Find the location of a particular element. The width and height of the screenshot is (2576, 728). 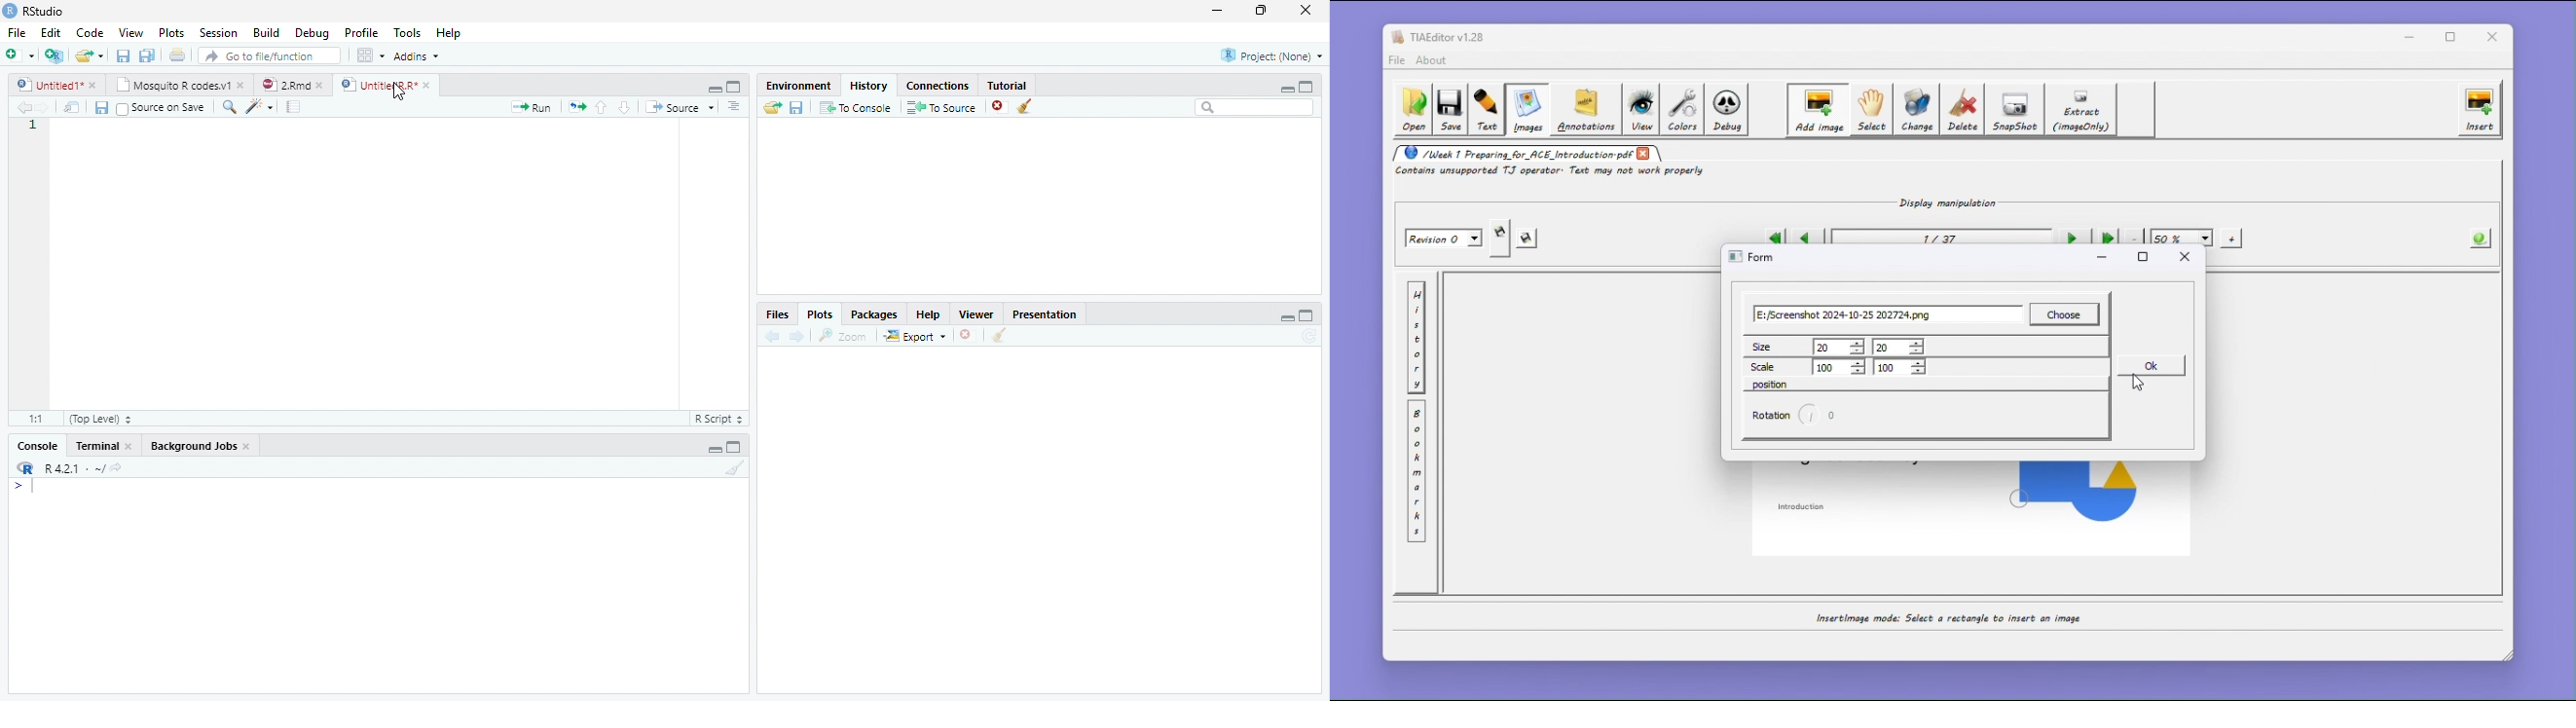

Viewer is located at coordinates (977, 314).